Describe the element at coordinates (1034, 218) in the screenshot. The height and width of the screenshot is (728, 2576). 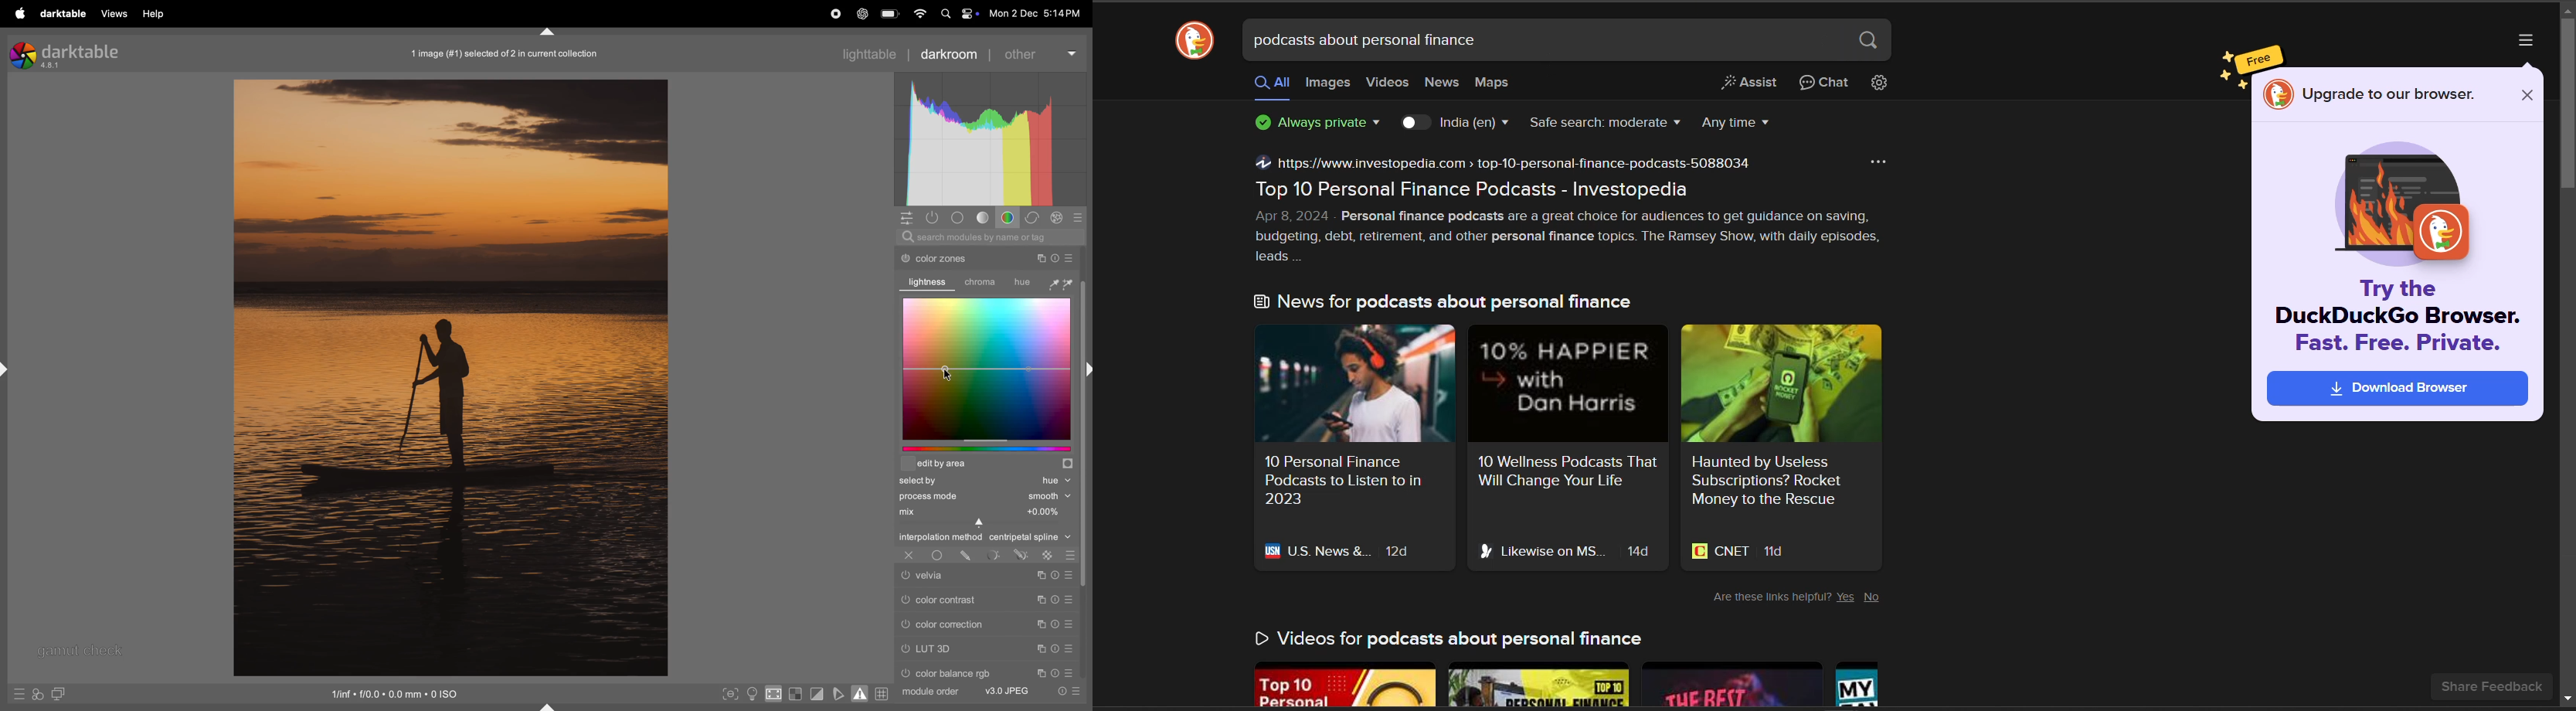
I see `` at that location.